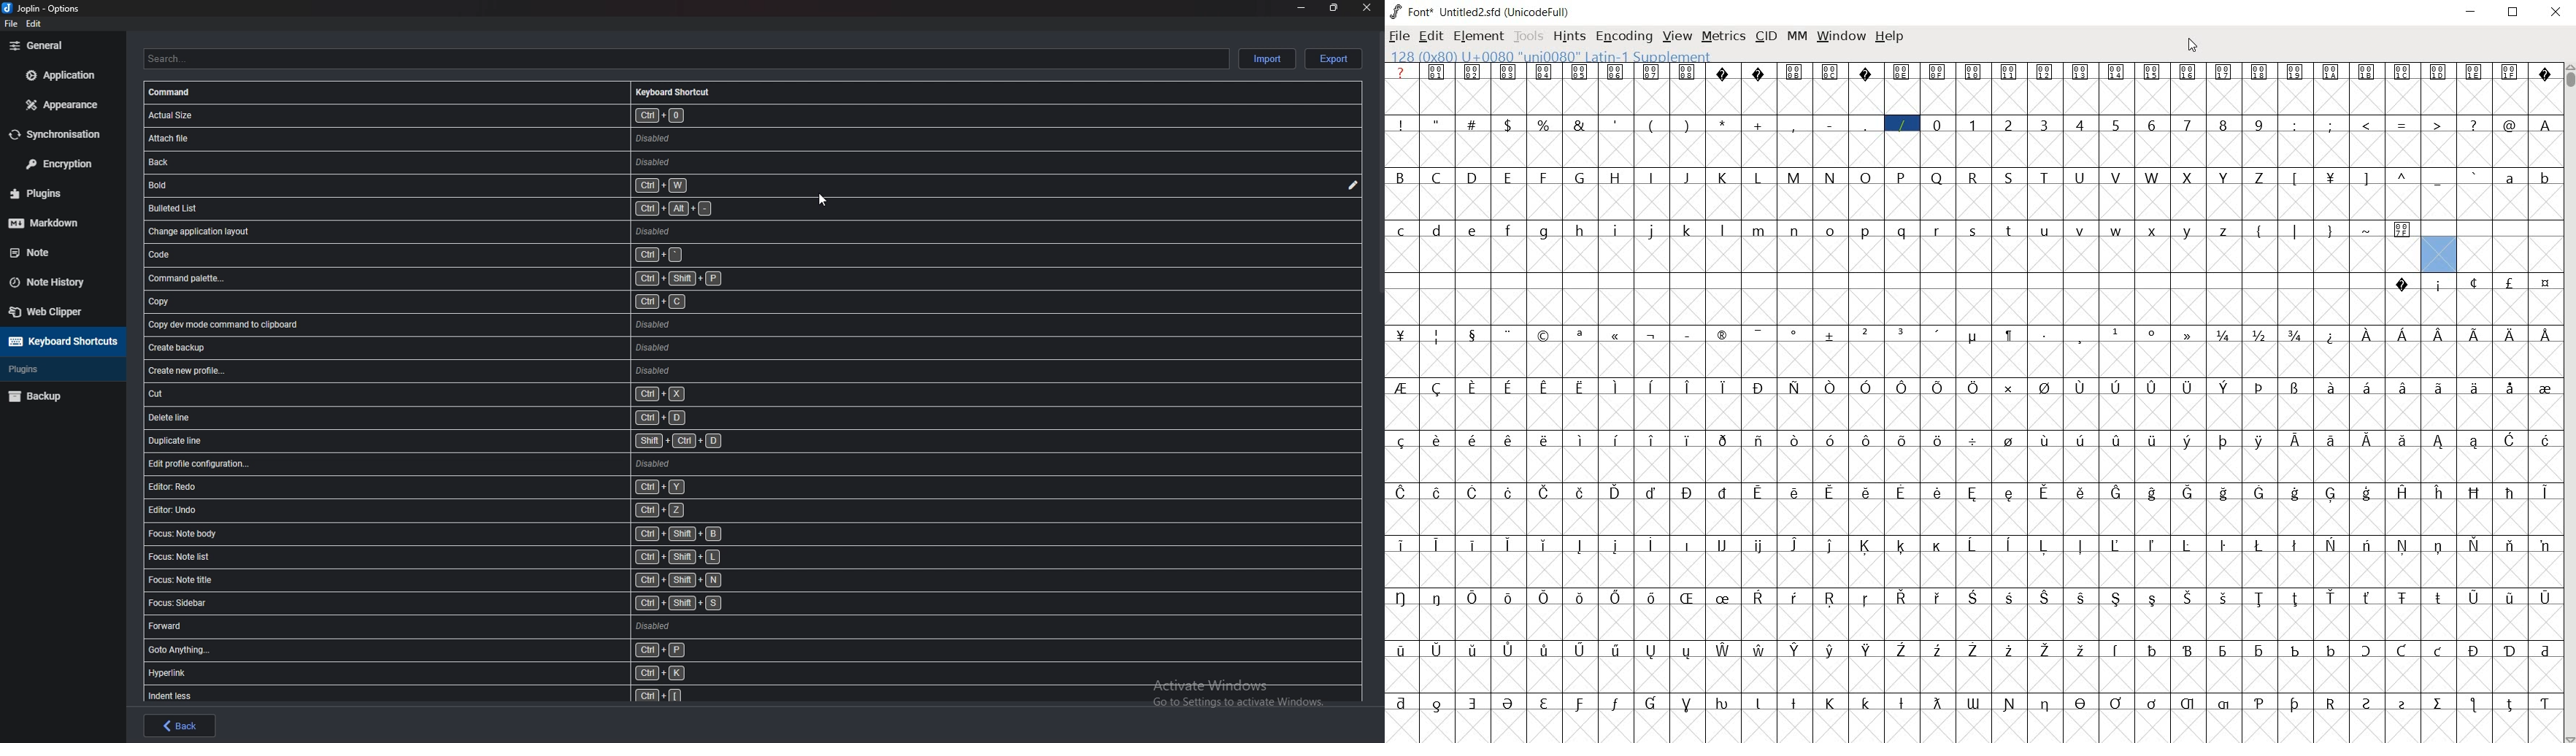  I want to click on glyph, so click(2509, 705).